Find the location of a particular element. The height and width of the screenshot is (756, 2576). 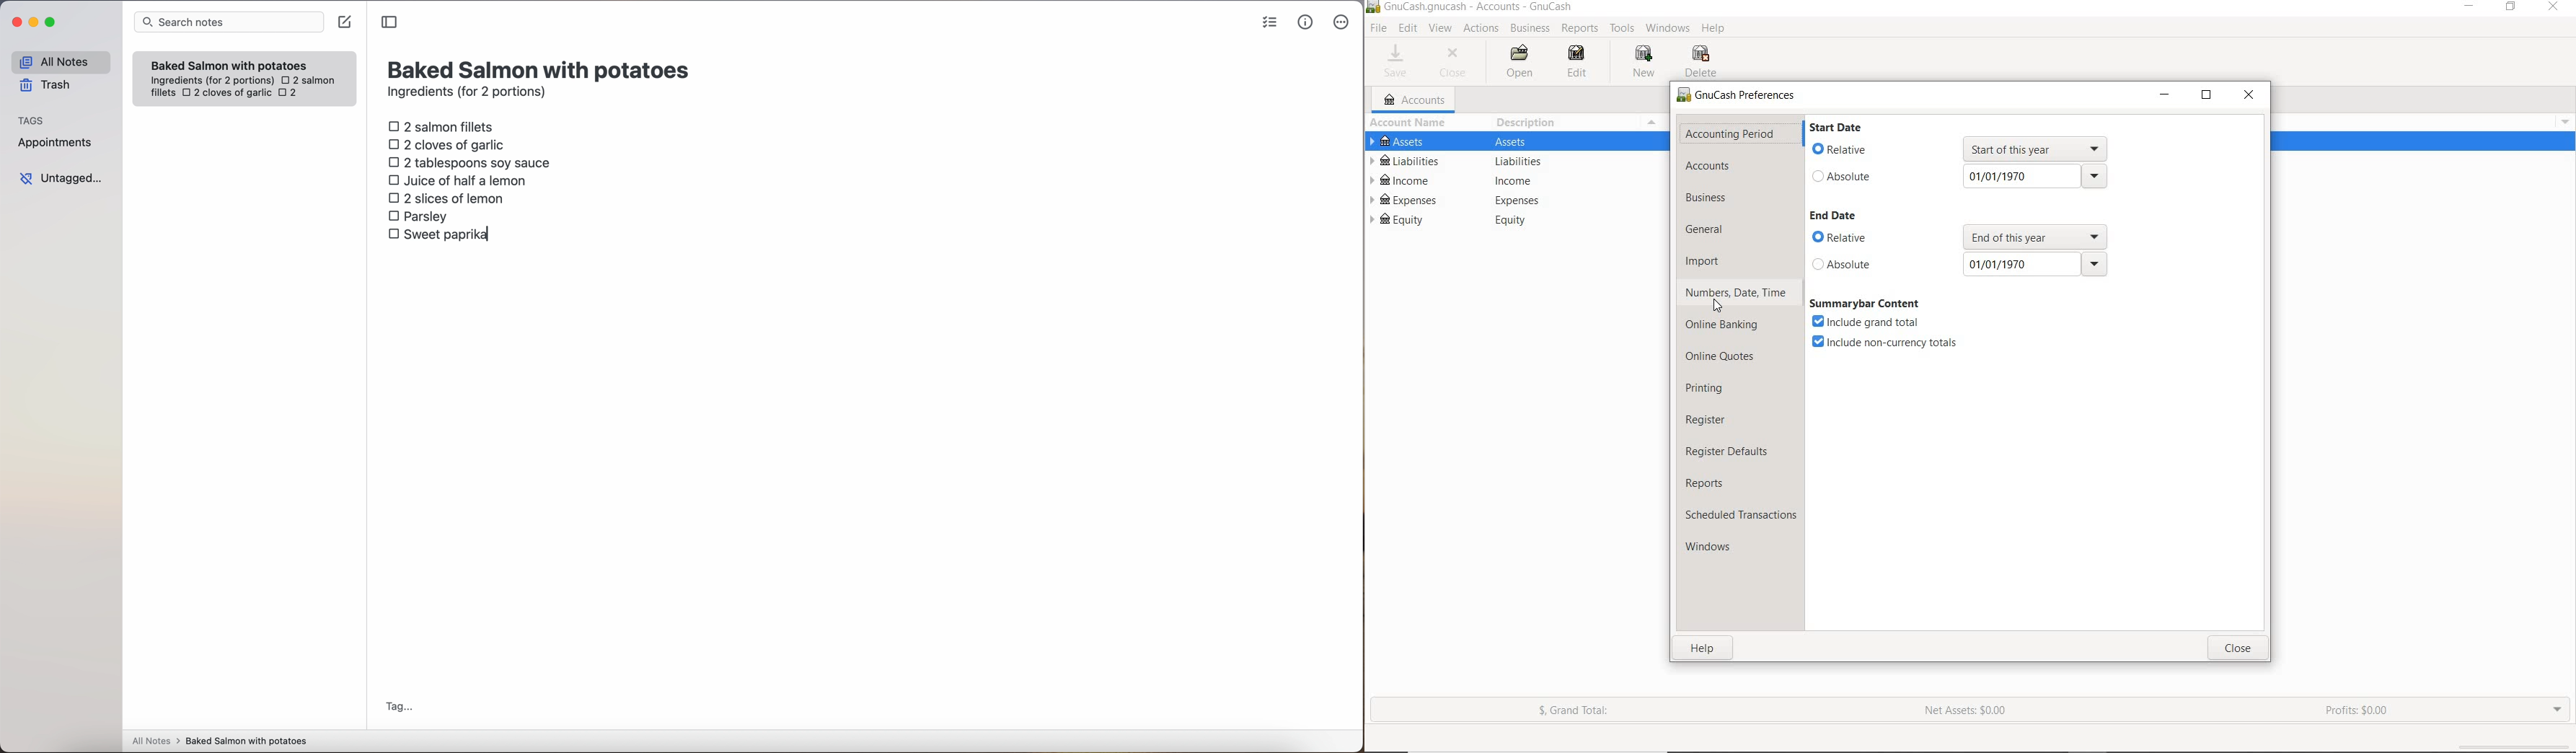

online banking is located at coordinates (1729, 325).